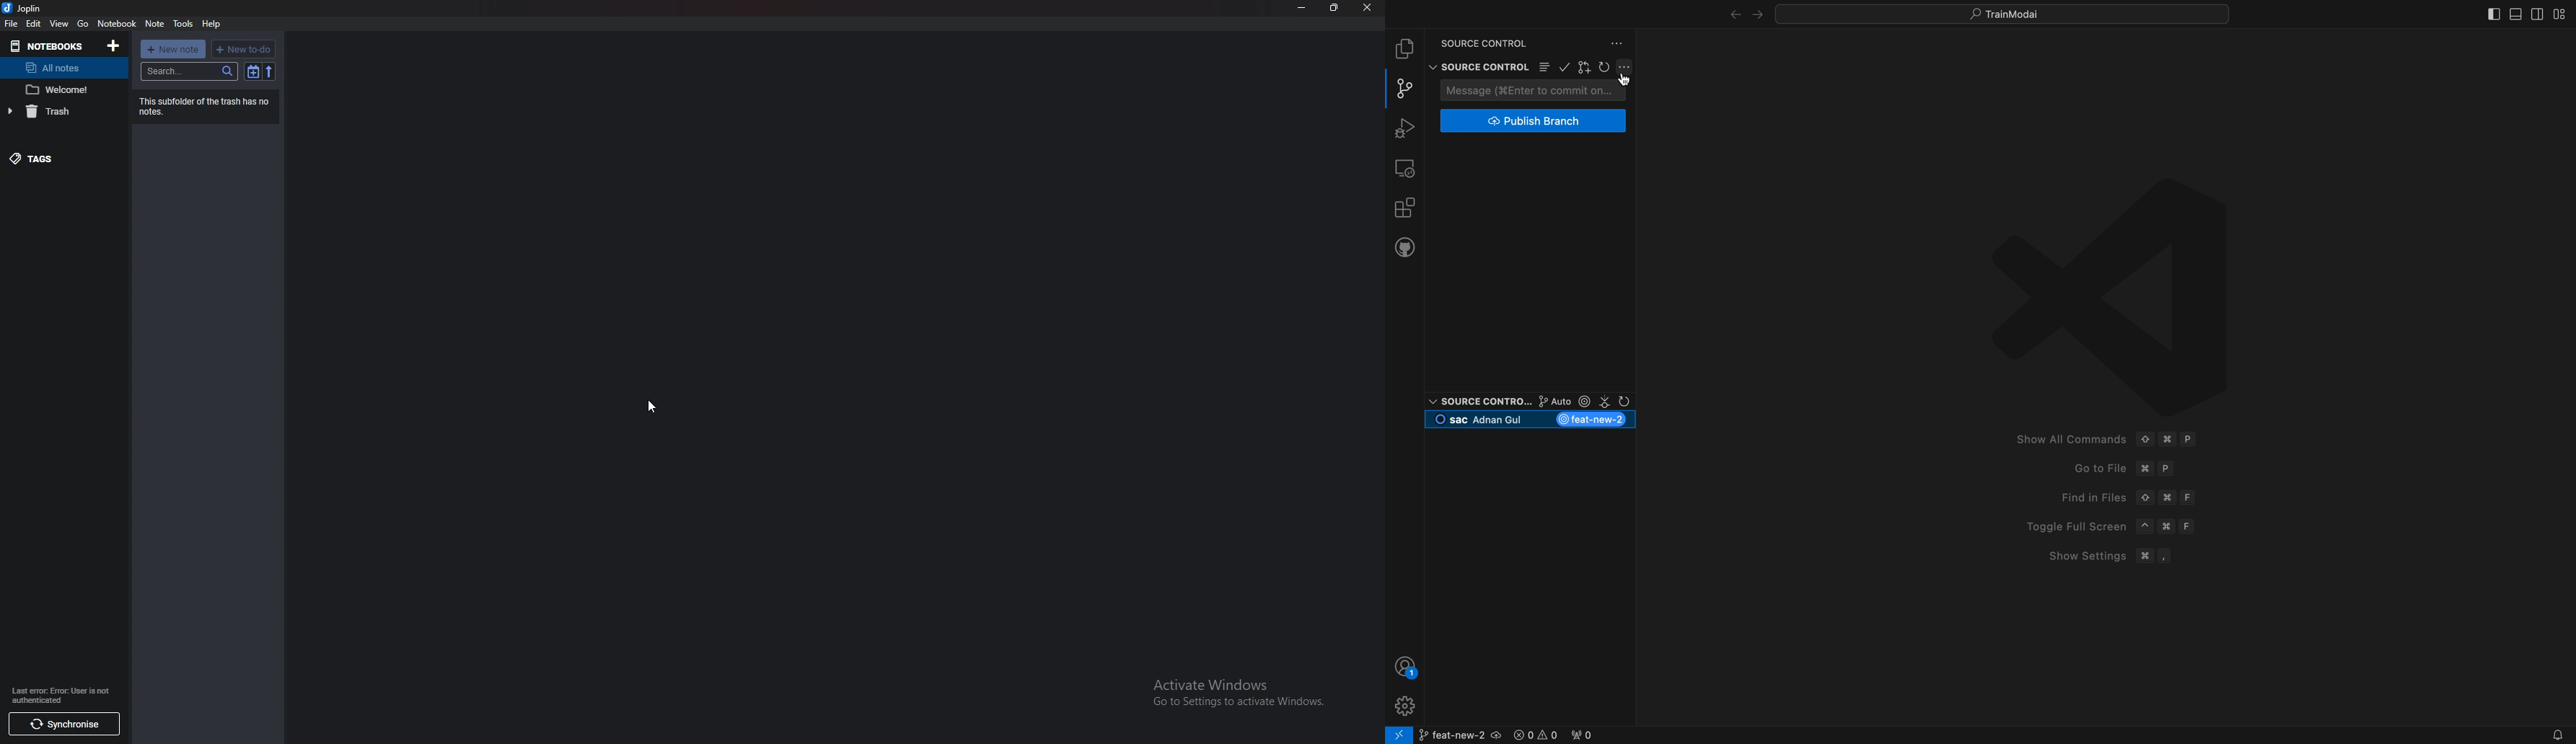  Describe the element at coordinates (63, 112) in the screenshot. I see `trash` at that location.